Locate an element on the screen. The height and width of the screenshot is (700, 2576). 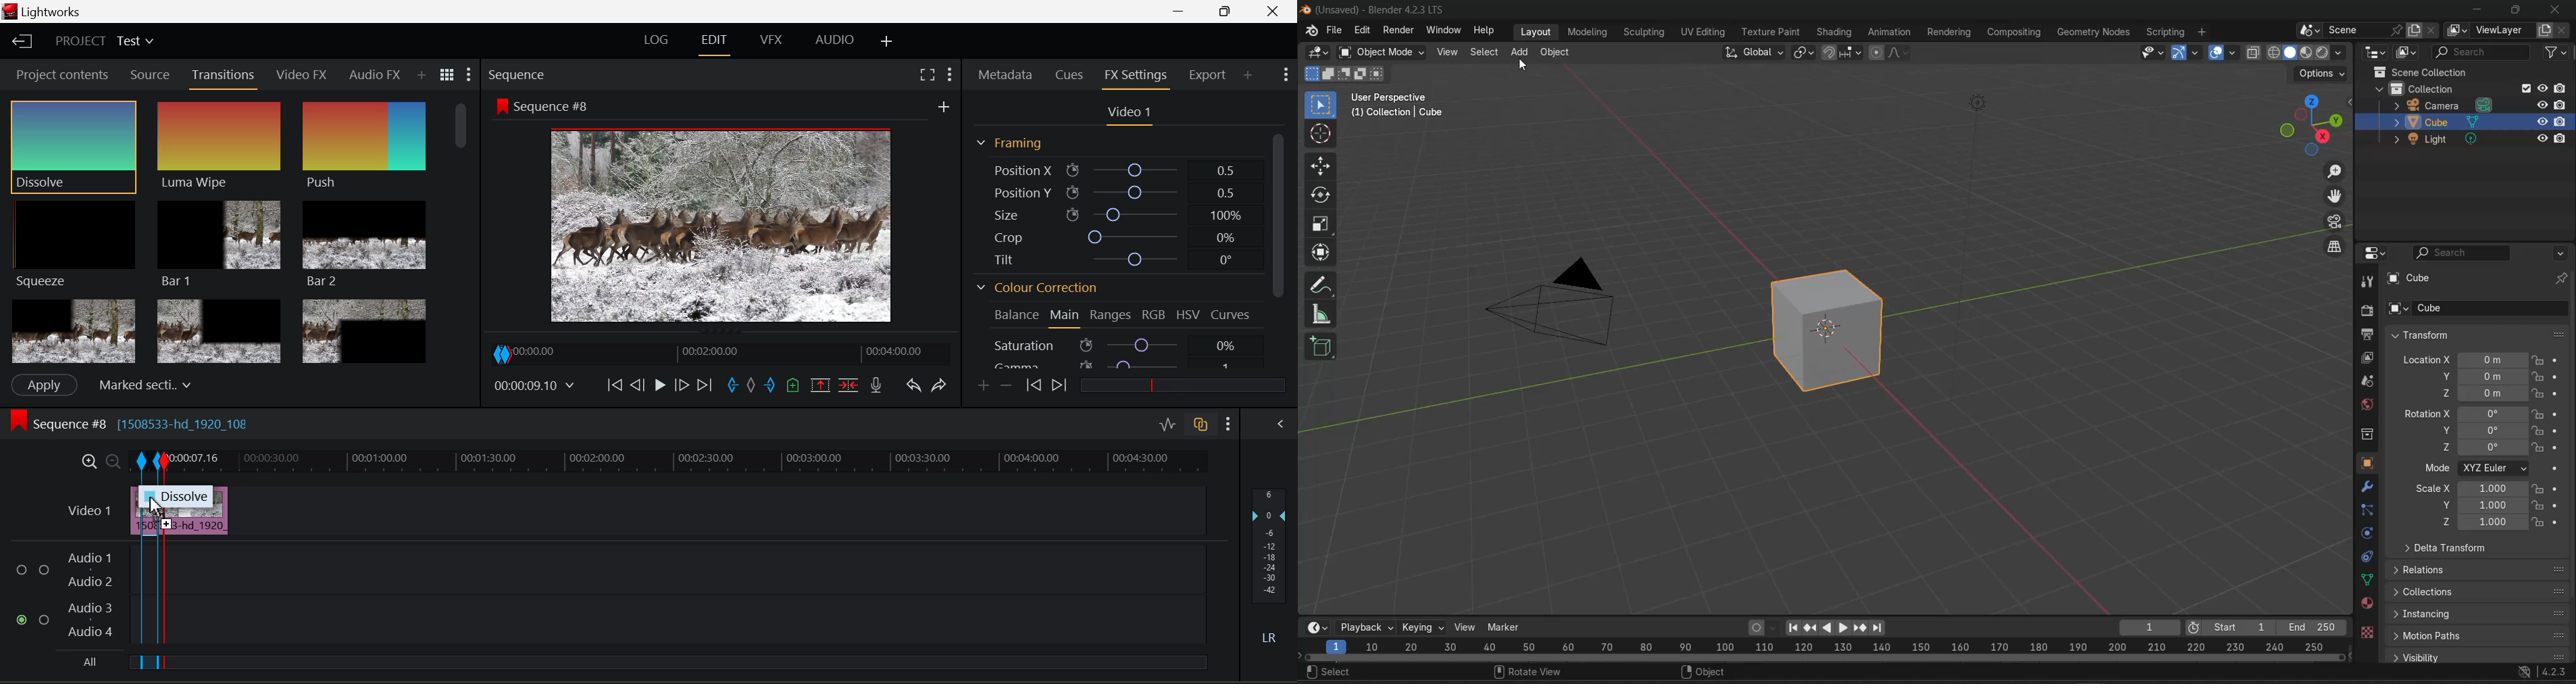
remove view layer is located at coordinates (2563, 31).